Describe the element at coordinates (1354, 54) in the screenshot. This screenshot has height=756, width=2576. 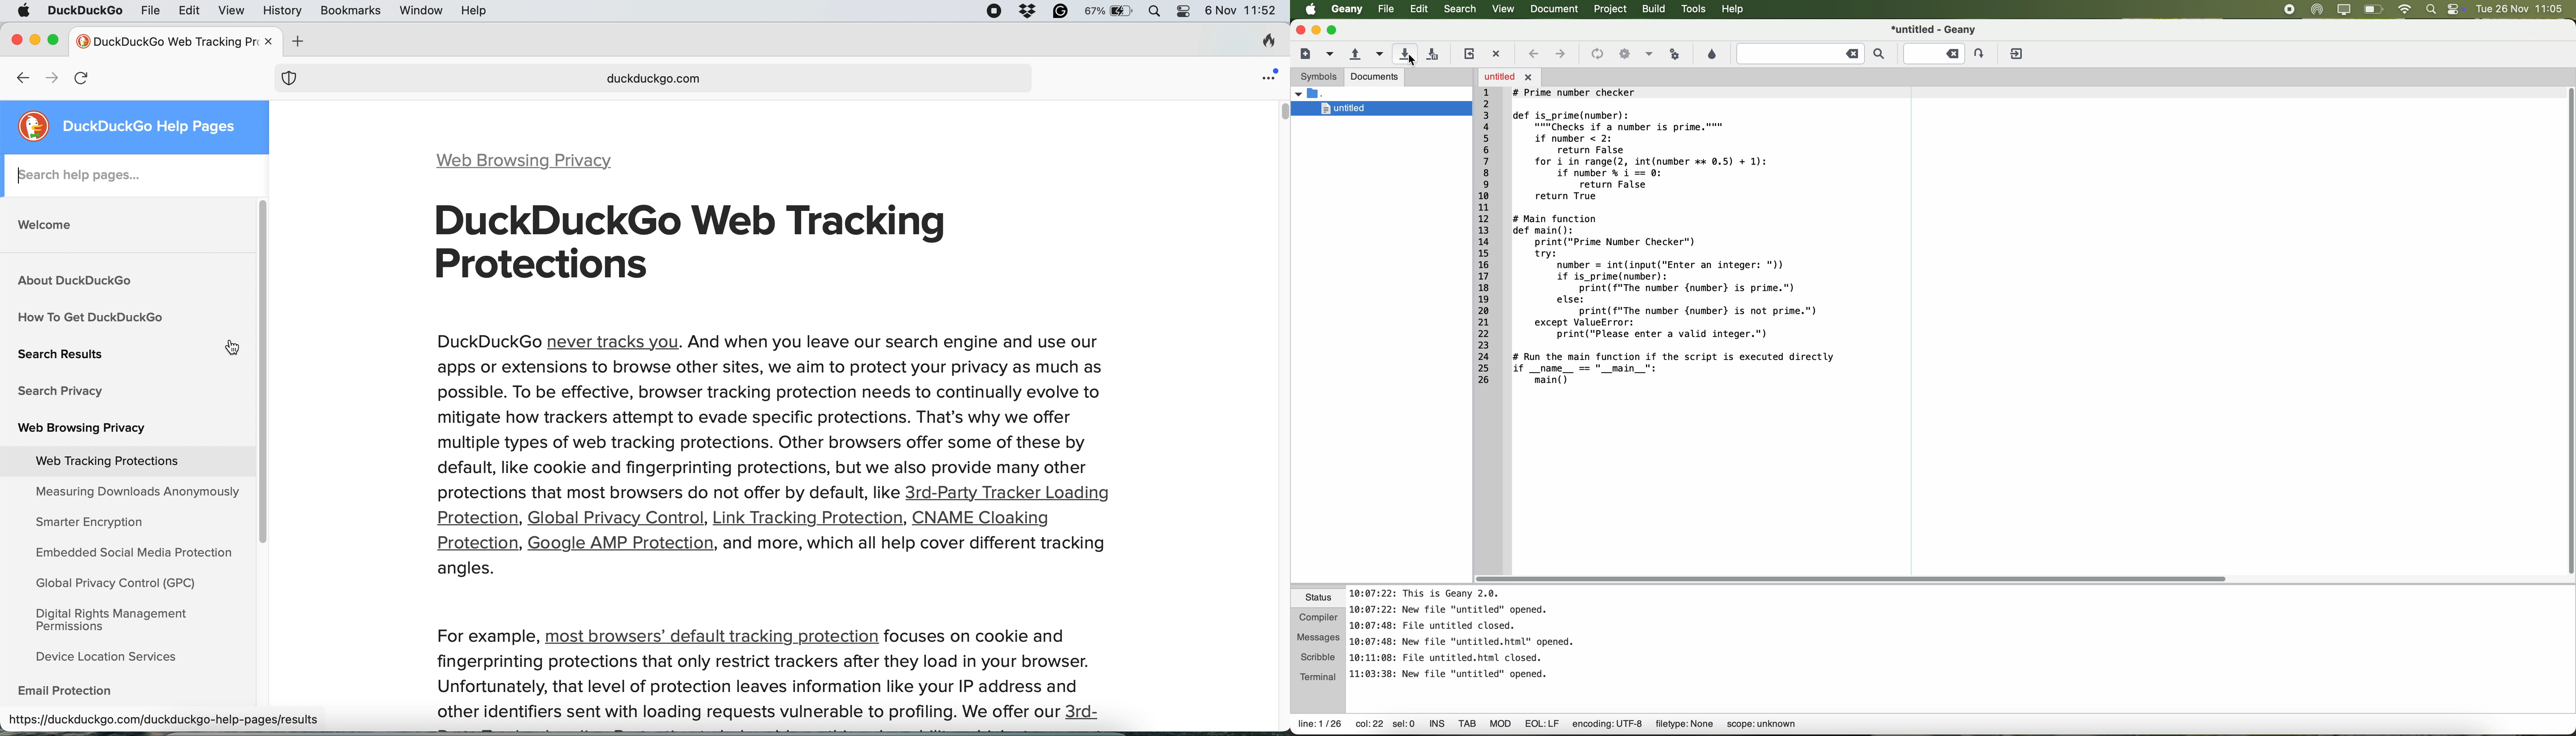
I see `open an existing file` at that location.